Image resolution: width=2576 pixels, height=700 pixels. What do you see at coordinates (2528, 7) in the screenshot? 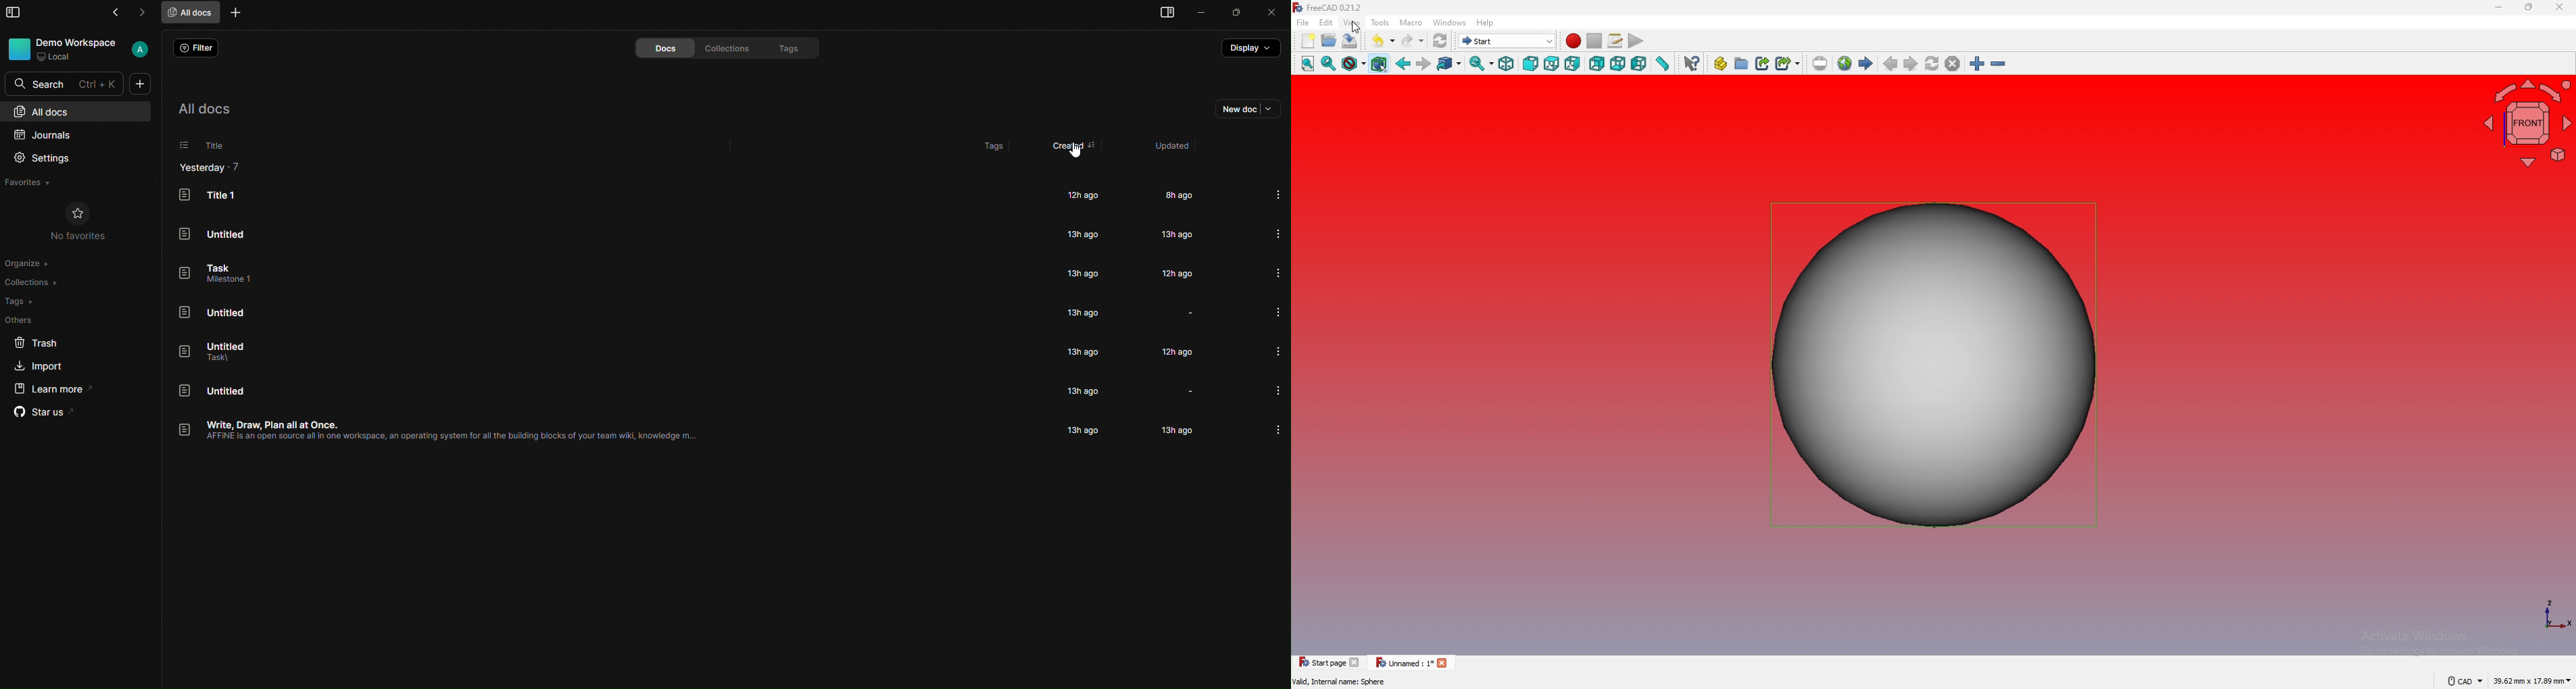
I see `resize` at bounding box center [2528, 7].